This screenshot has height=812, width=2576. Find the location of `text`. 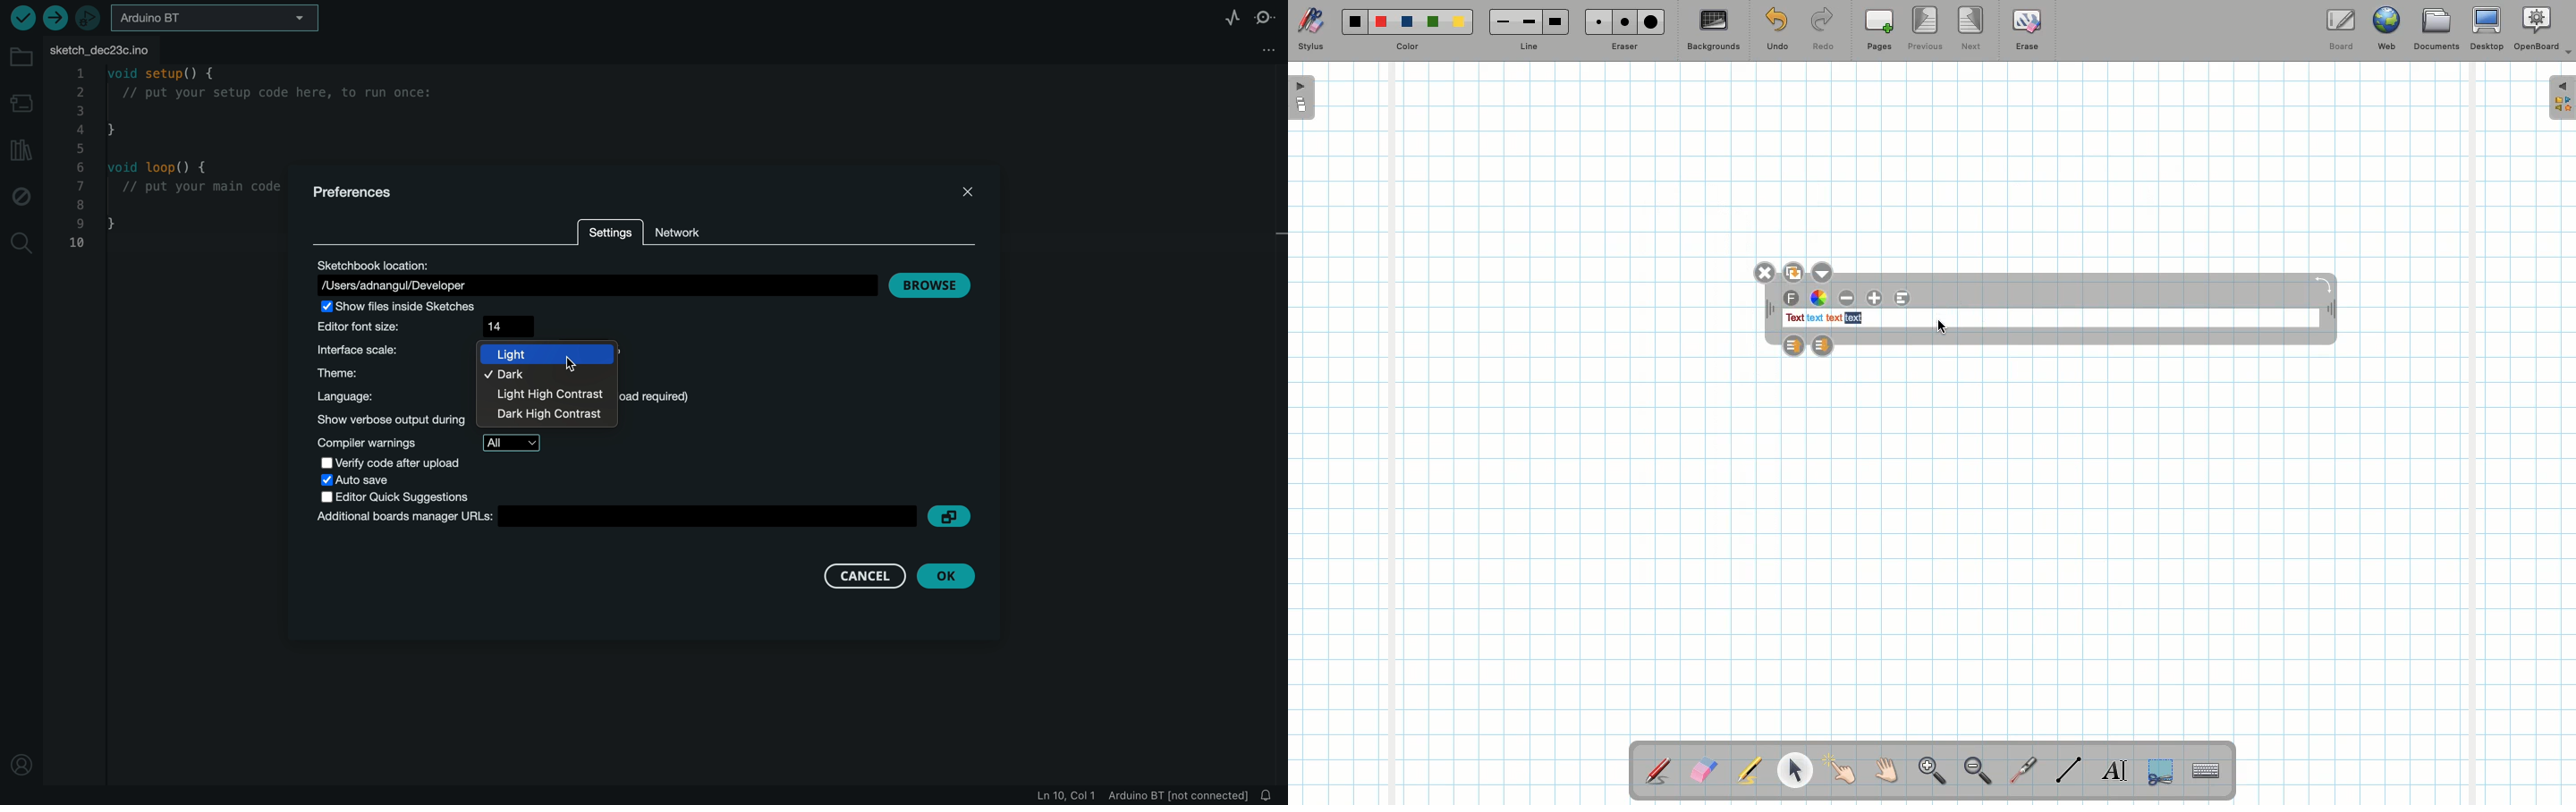

text is located at coordinates (1814, 318).